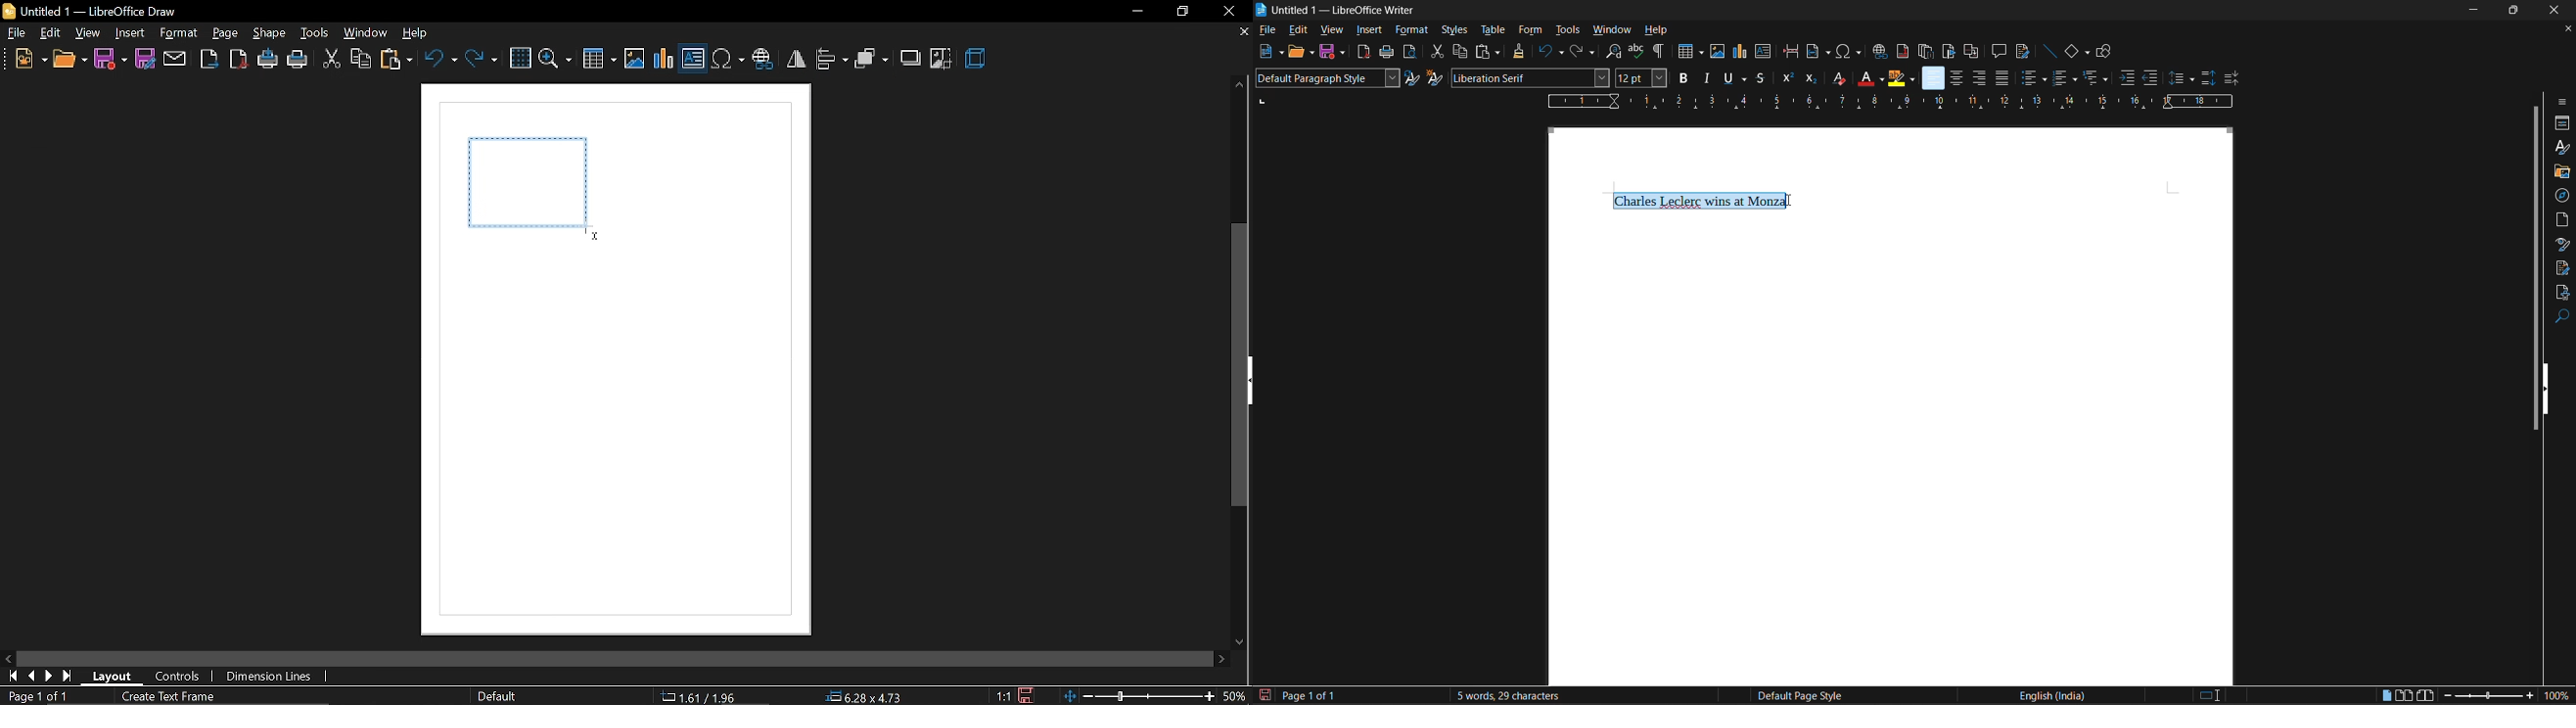 Image resolution: width=2576 pixels, height=728 pixels. What do you see at coordinates (1369, 30) in the screenshot?
I see `insert` at bounding box center [1369, 30].